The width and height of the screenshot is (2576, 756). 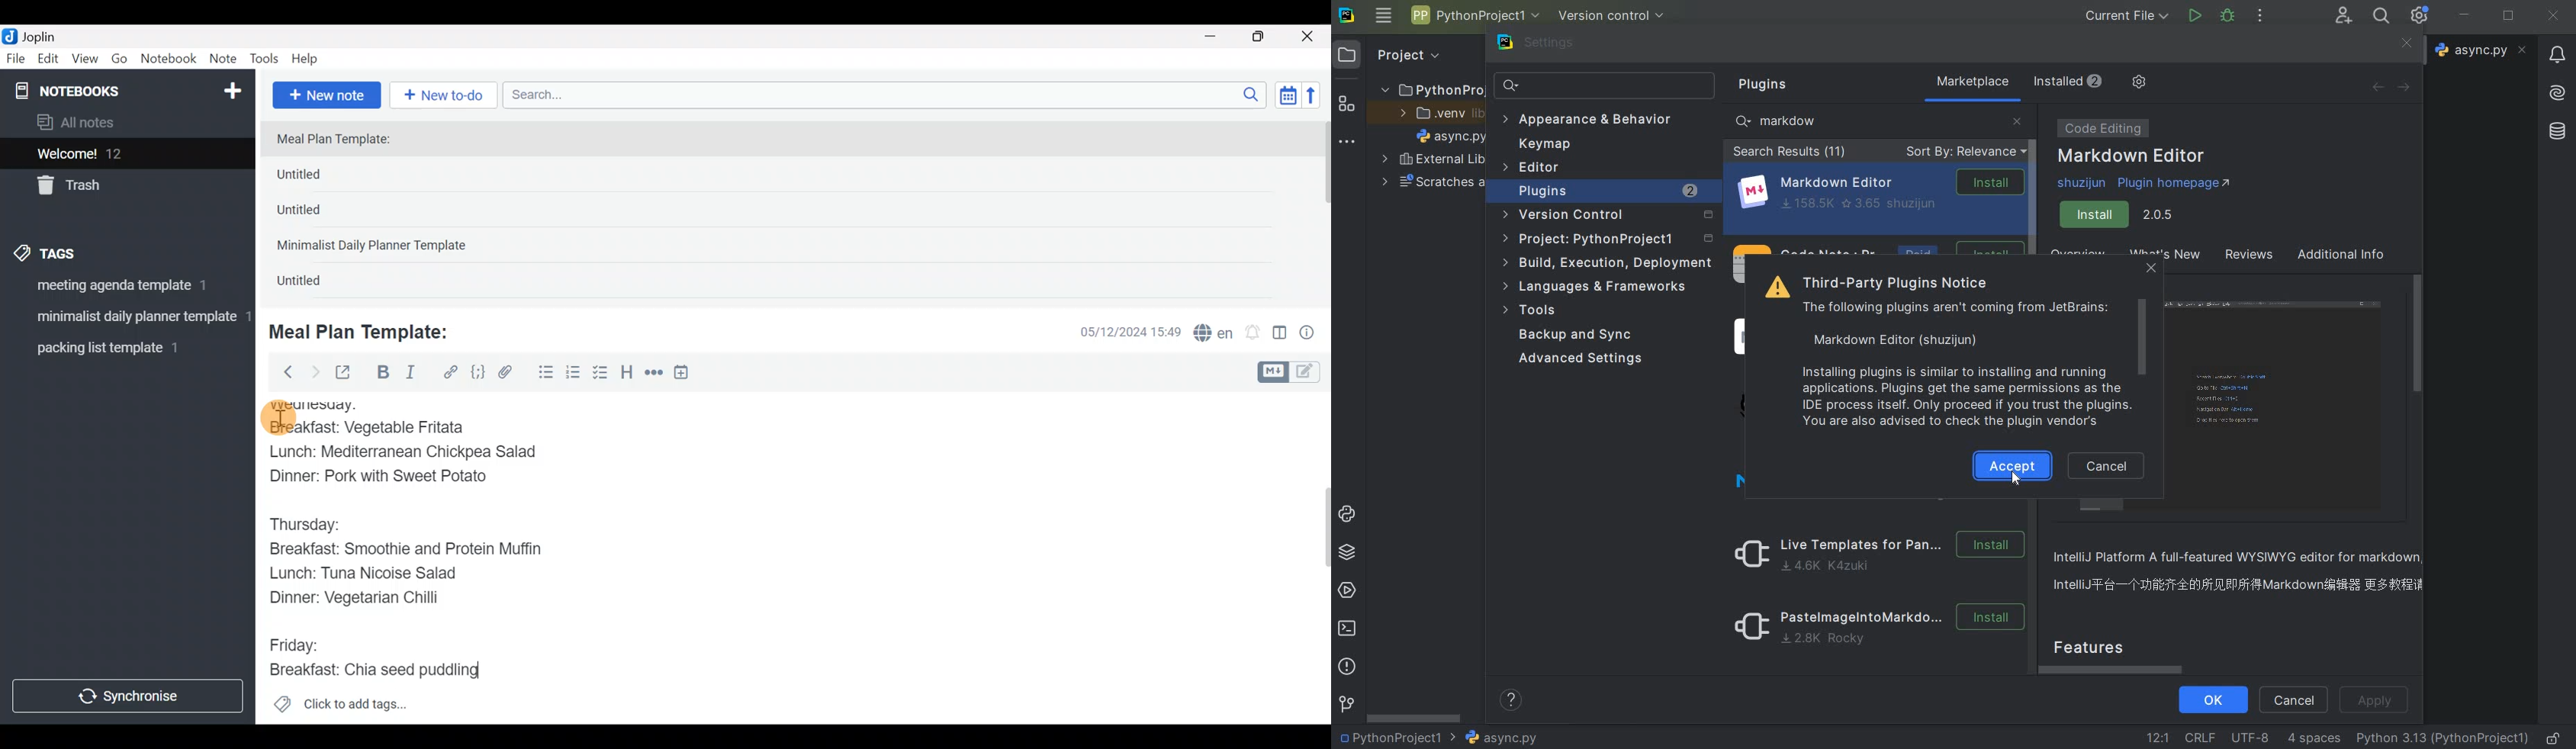 What do you see at coordinates (226, 60) in the screenshot?
I see `Note` at bounding box center [226, 60].